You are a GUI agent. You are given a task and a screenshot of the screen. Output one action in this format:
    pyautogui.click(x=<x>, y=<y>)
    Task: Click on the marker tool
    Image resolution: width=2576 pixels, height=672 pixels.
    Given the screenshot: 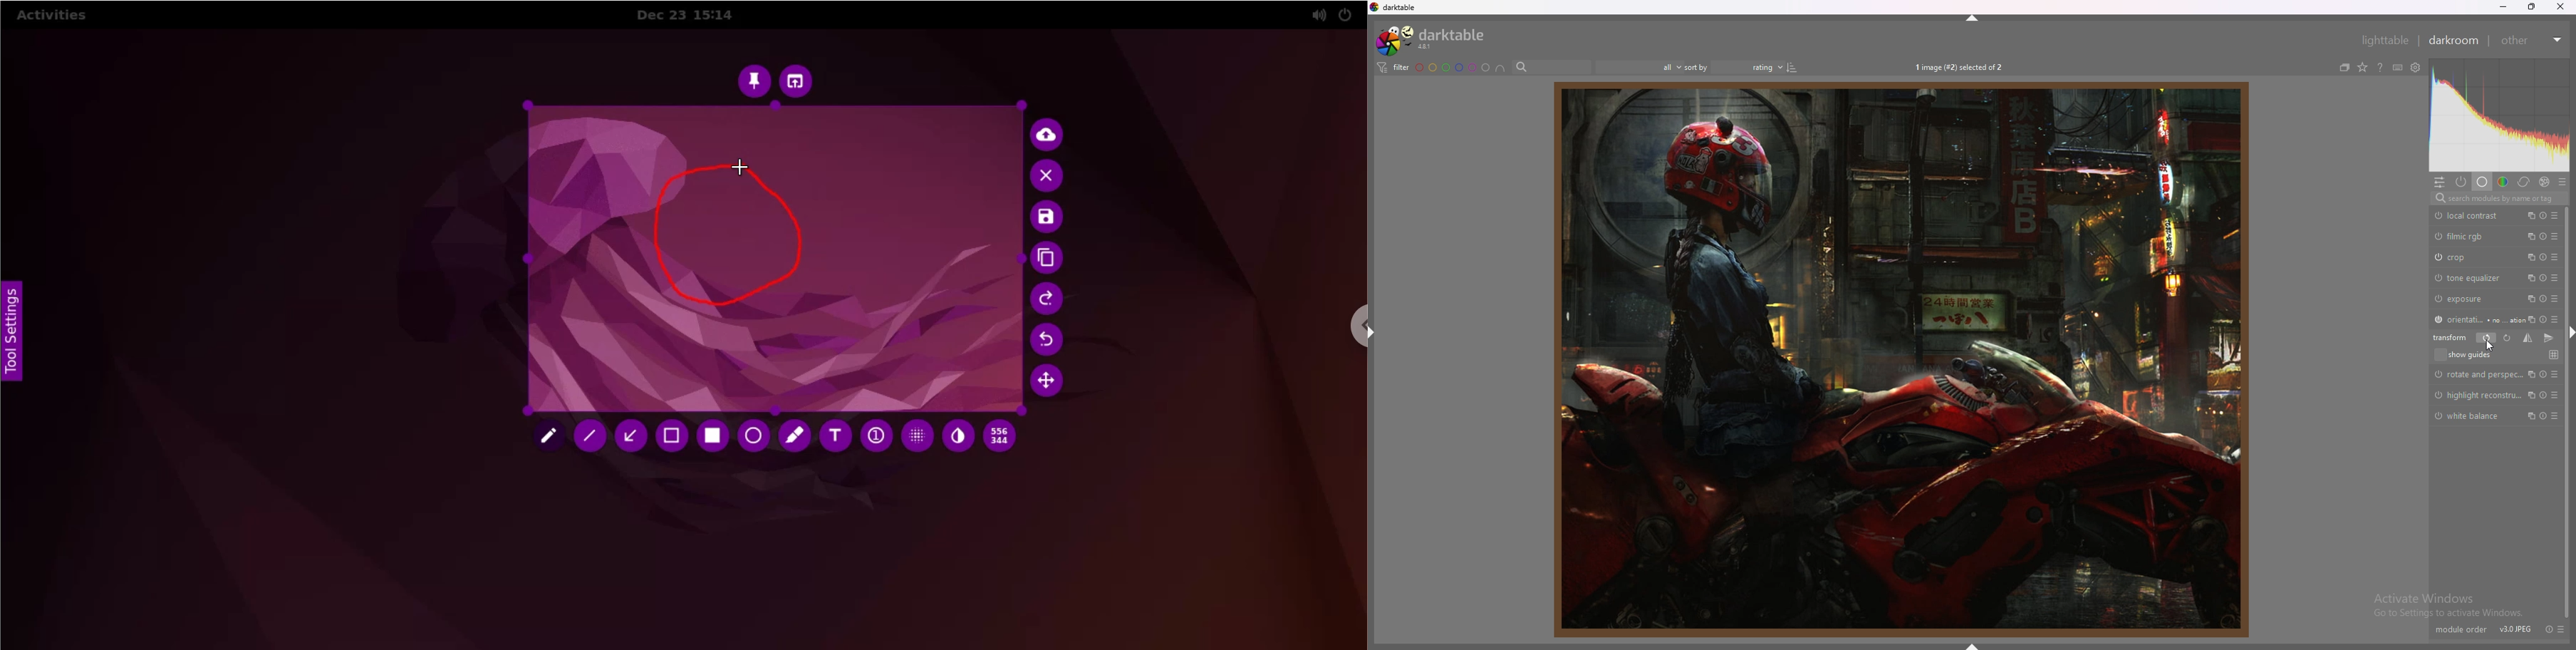 What is the action you would take?
    pyautogui.click(x=794, y=436)
    